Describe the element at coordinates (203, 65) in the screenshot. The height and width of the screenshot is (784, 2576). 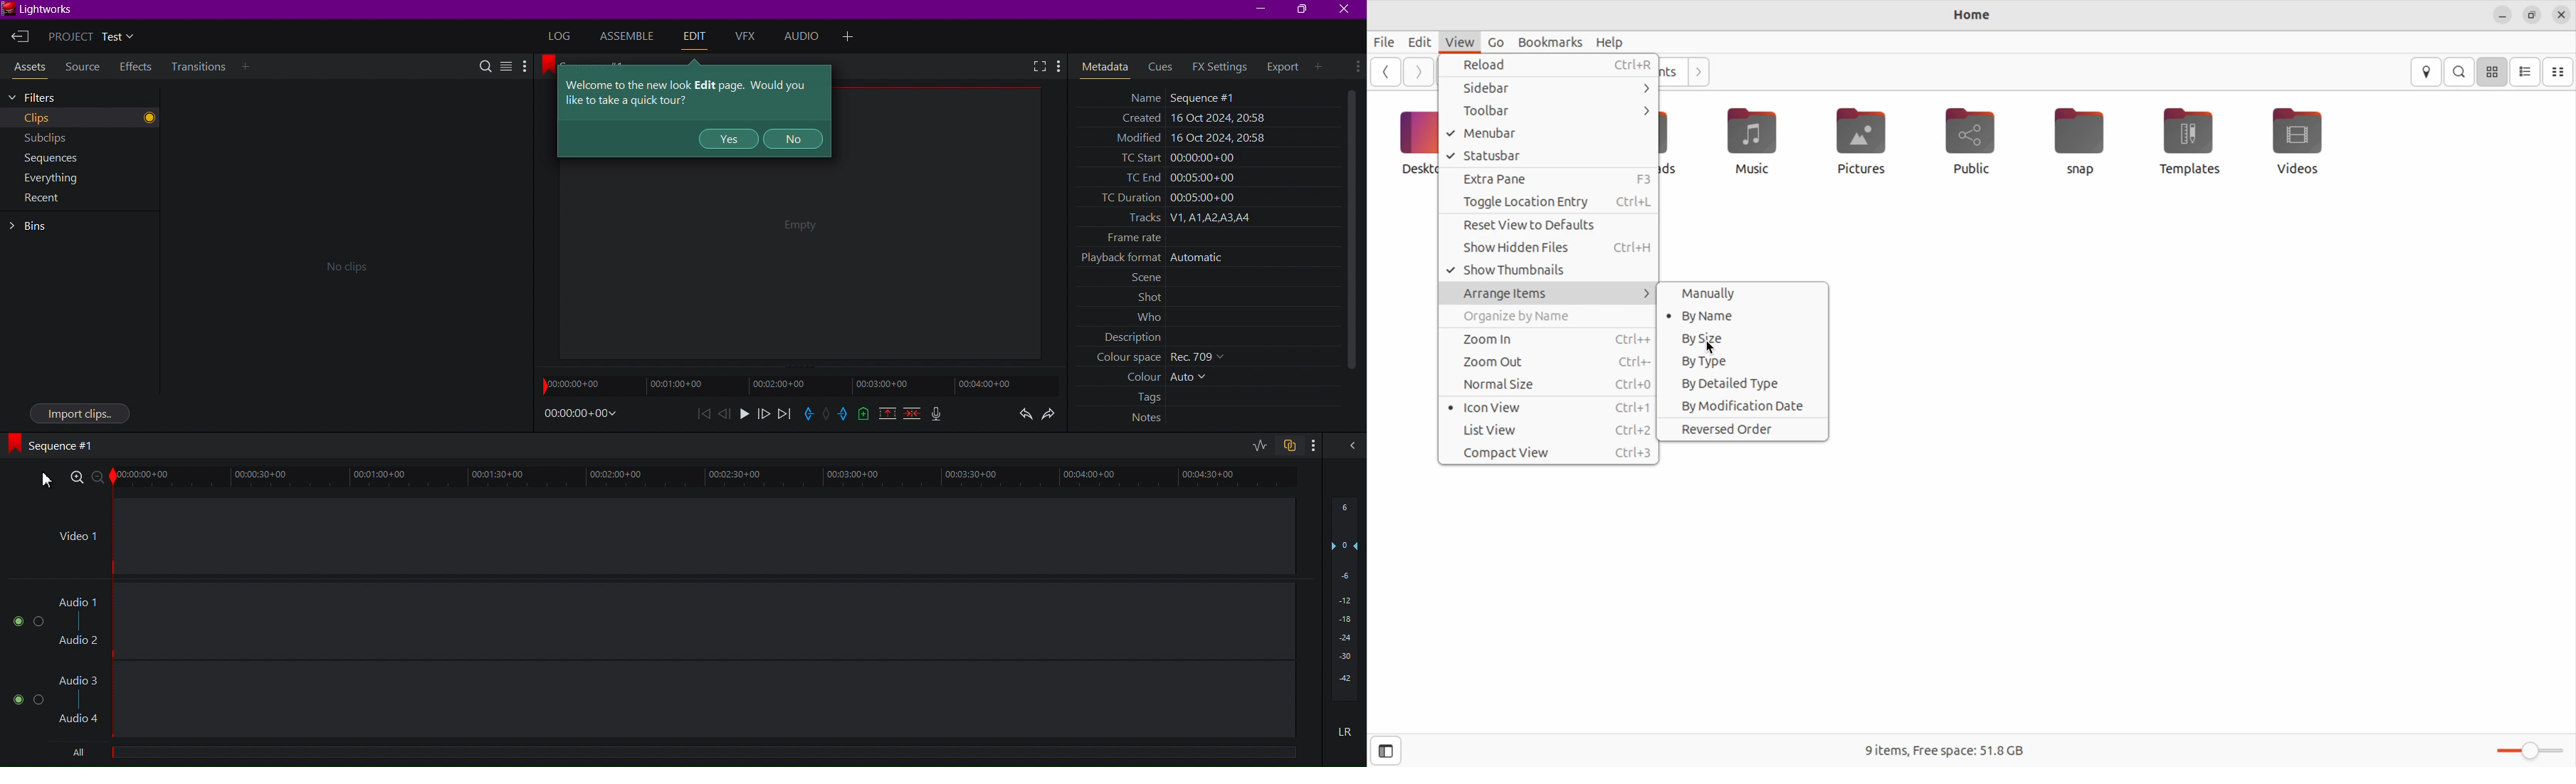
I see `Transitions` at that location.